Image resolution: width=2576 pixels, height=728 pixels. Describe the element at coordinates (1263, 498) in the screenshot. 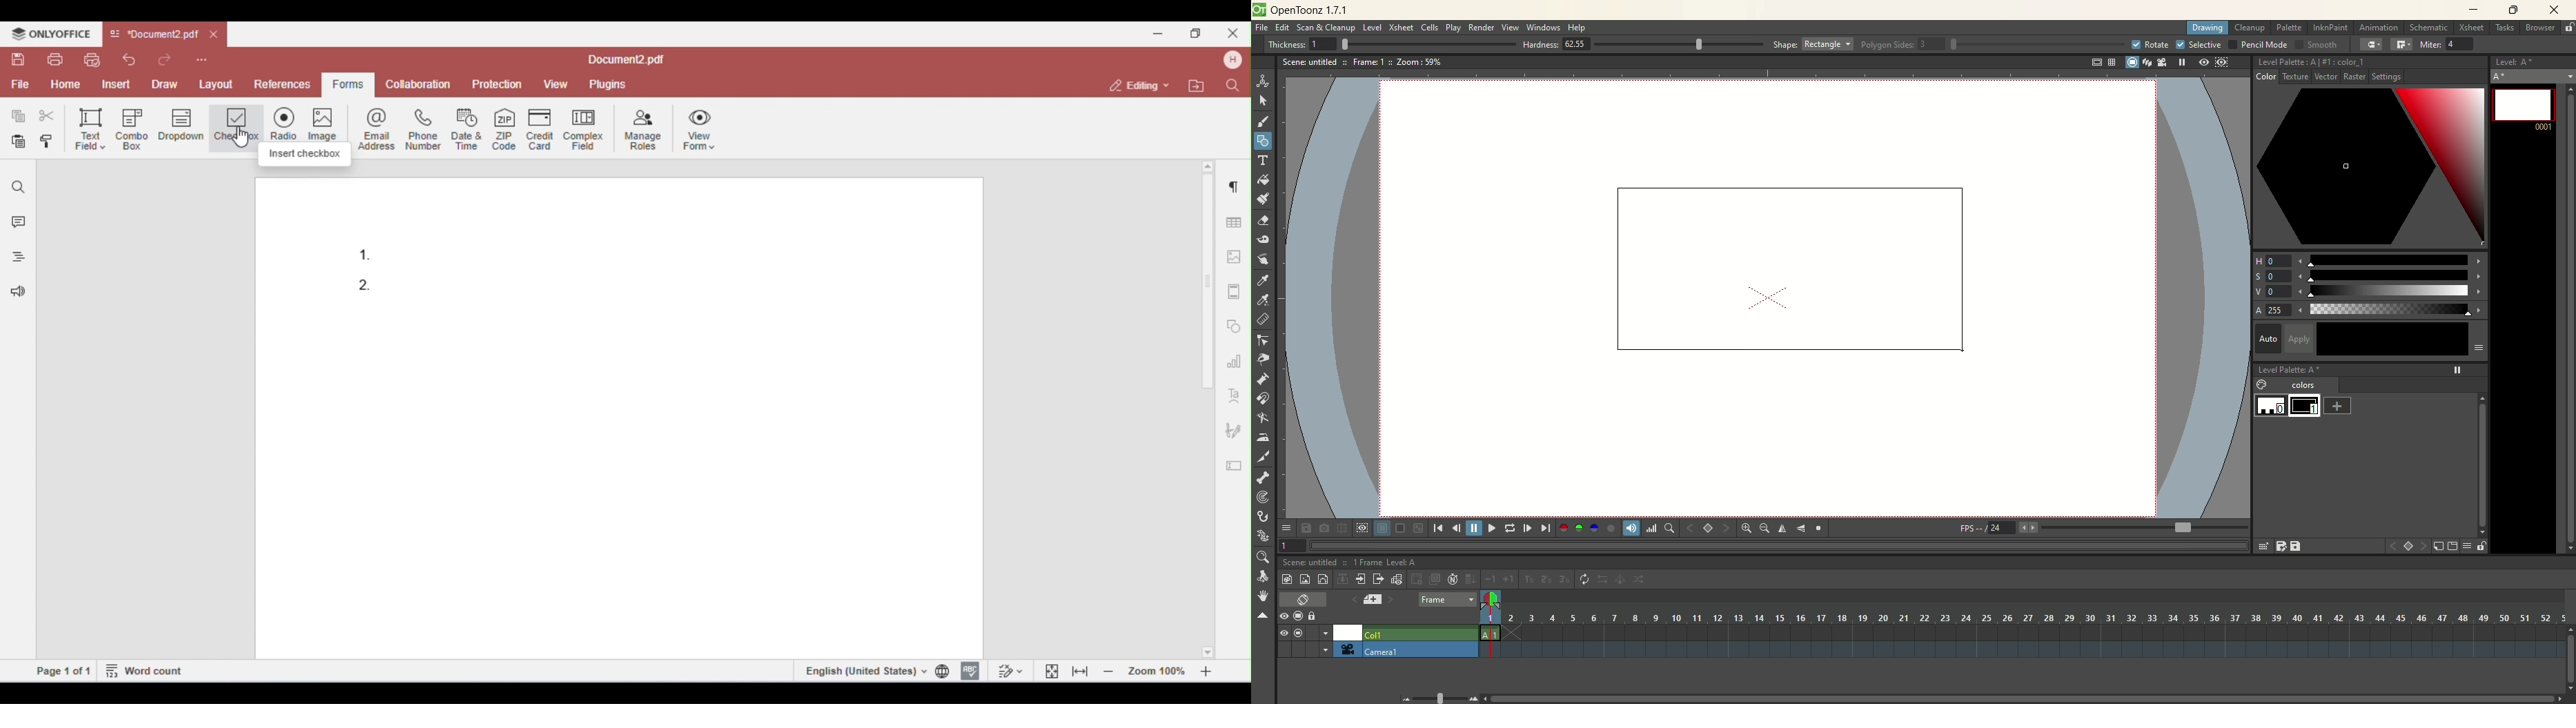

I see `tracker ` at that location.